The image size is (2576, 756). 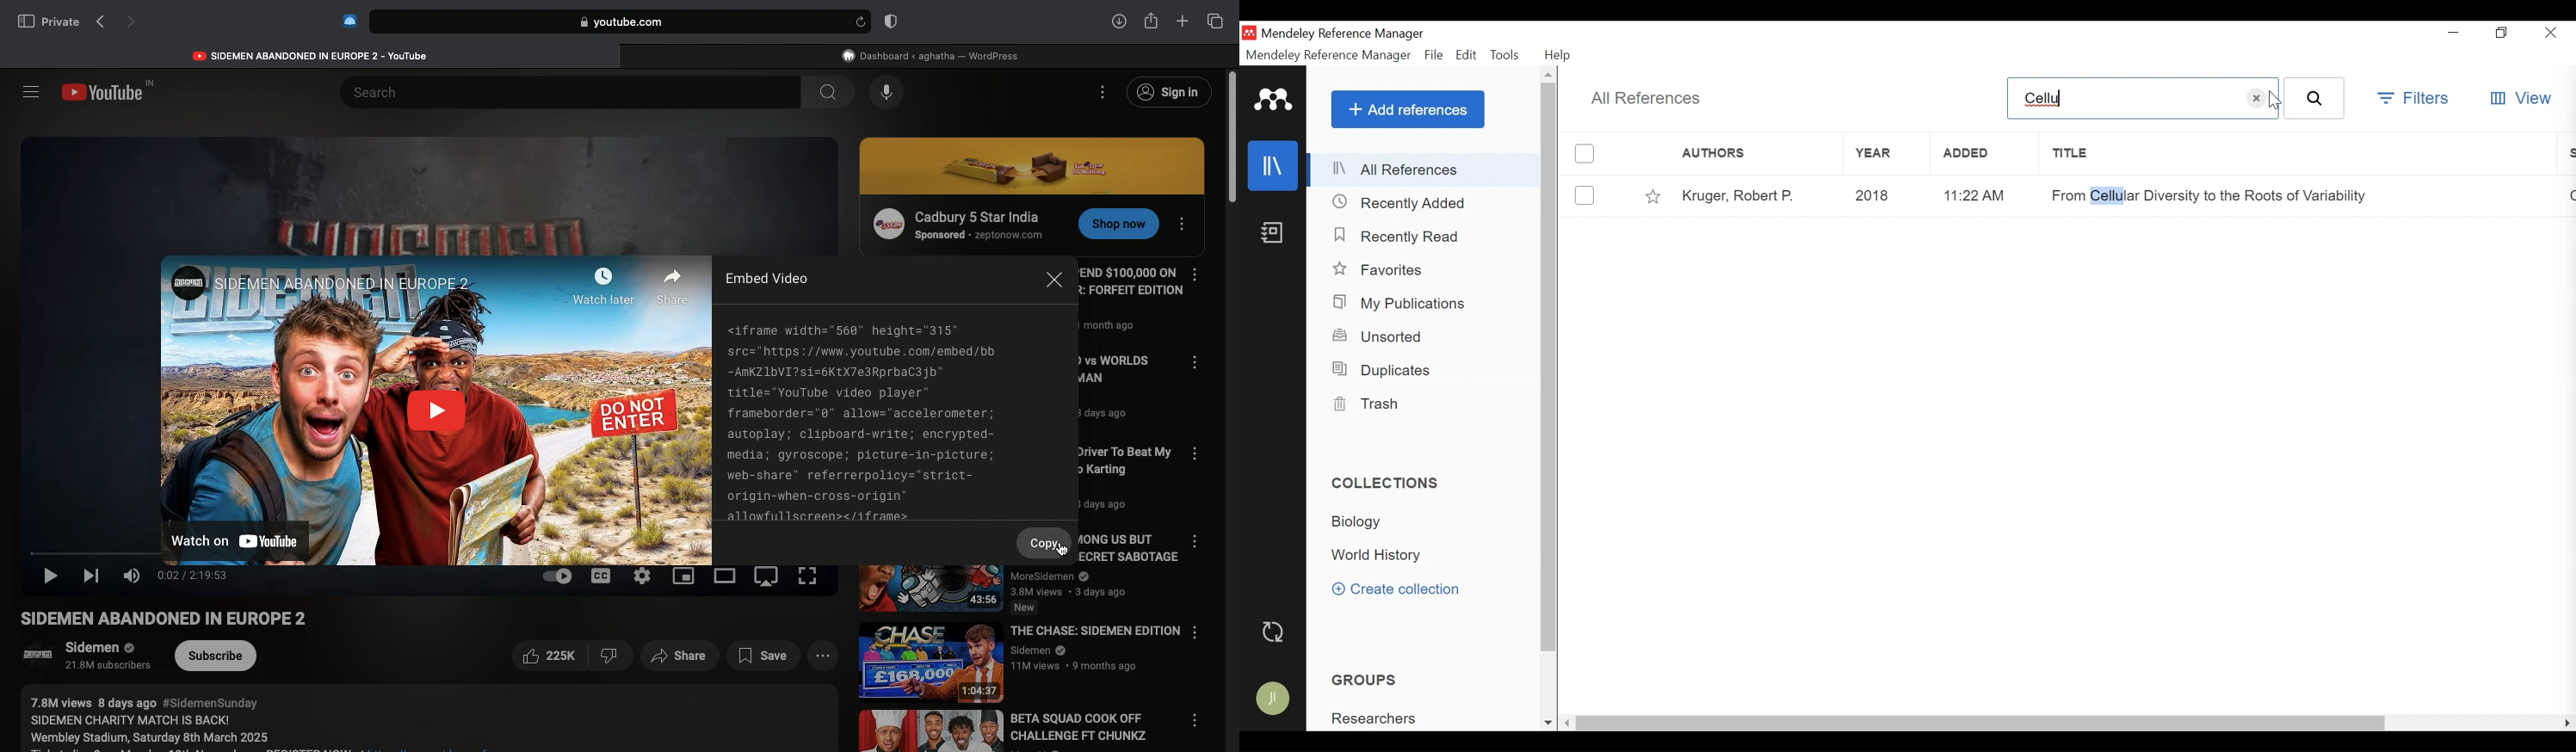 I want to click on Notebook, so click(x=1274, y=232).